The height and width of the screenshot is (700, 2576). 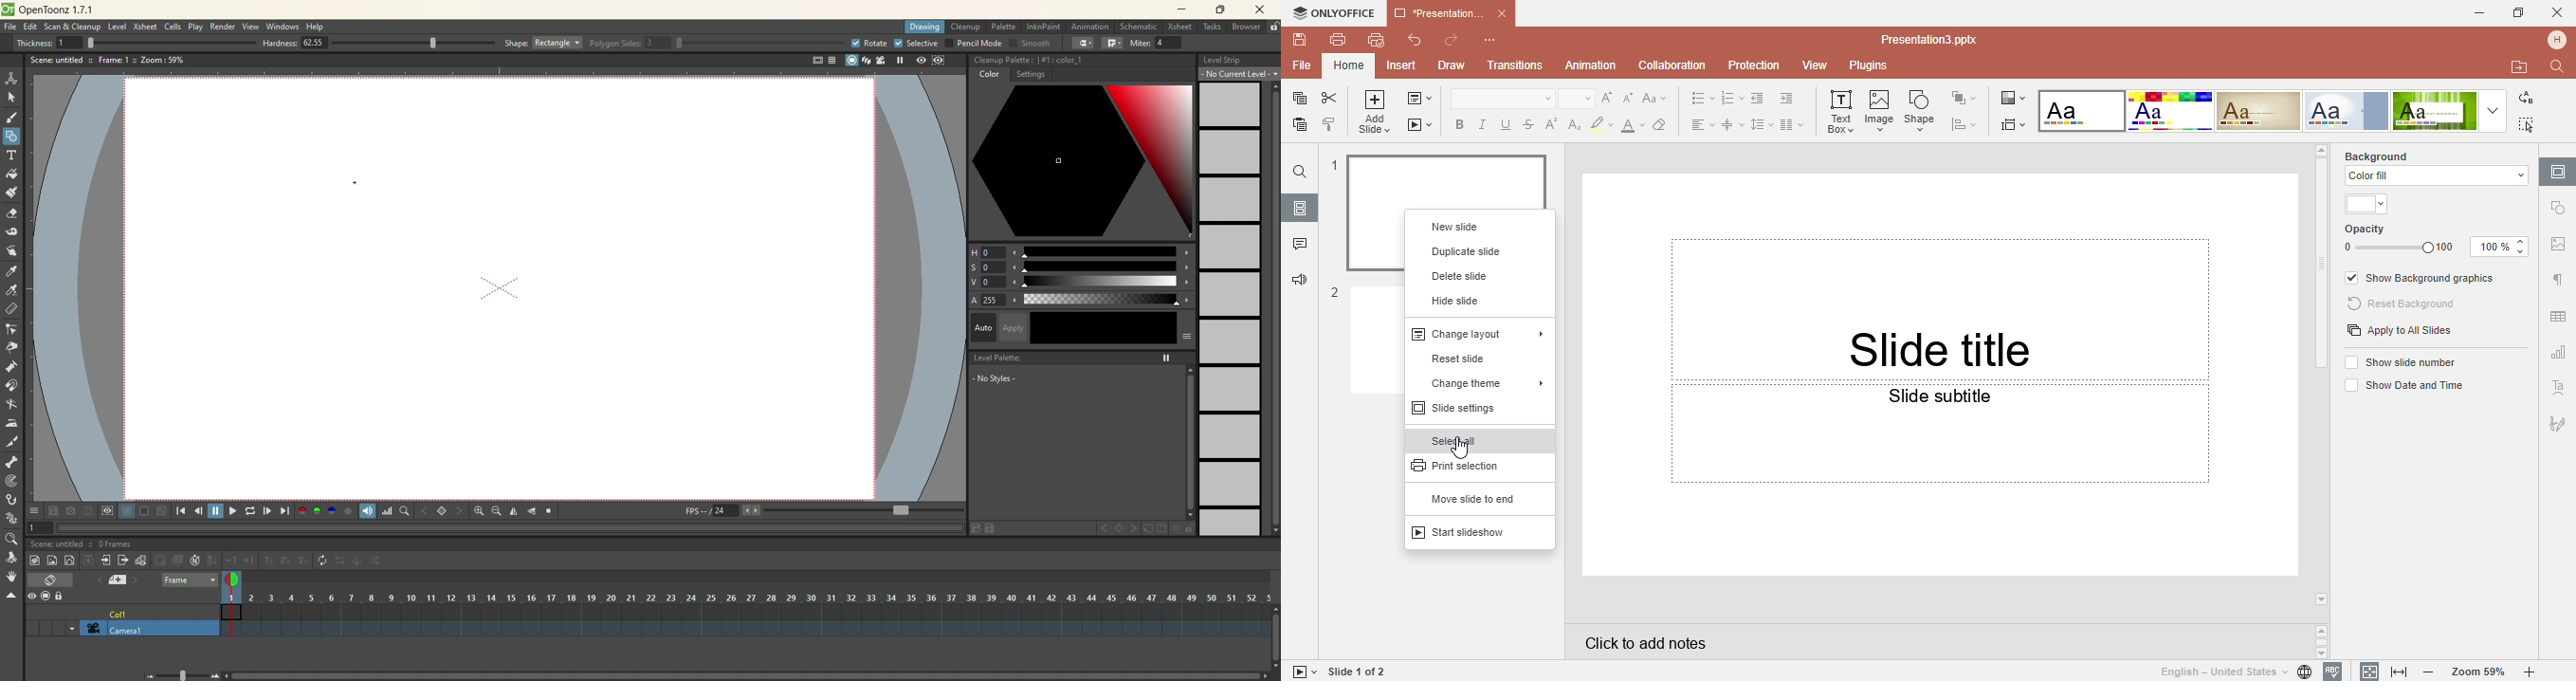 I want to click on Font, so click(x=1501, y=99).